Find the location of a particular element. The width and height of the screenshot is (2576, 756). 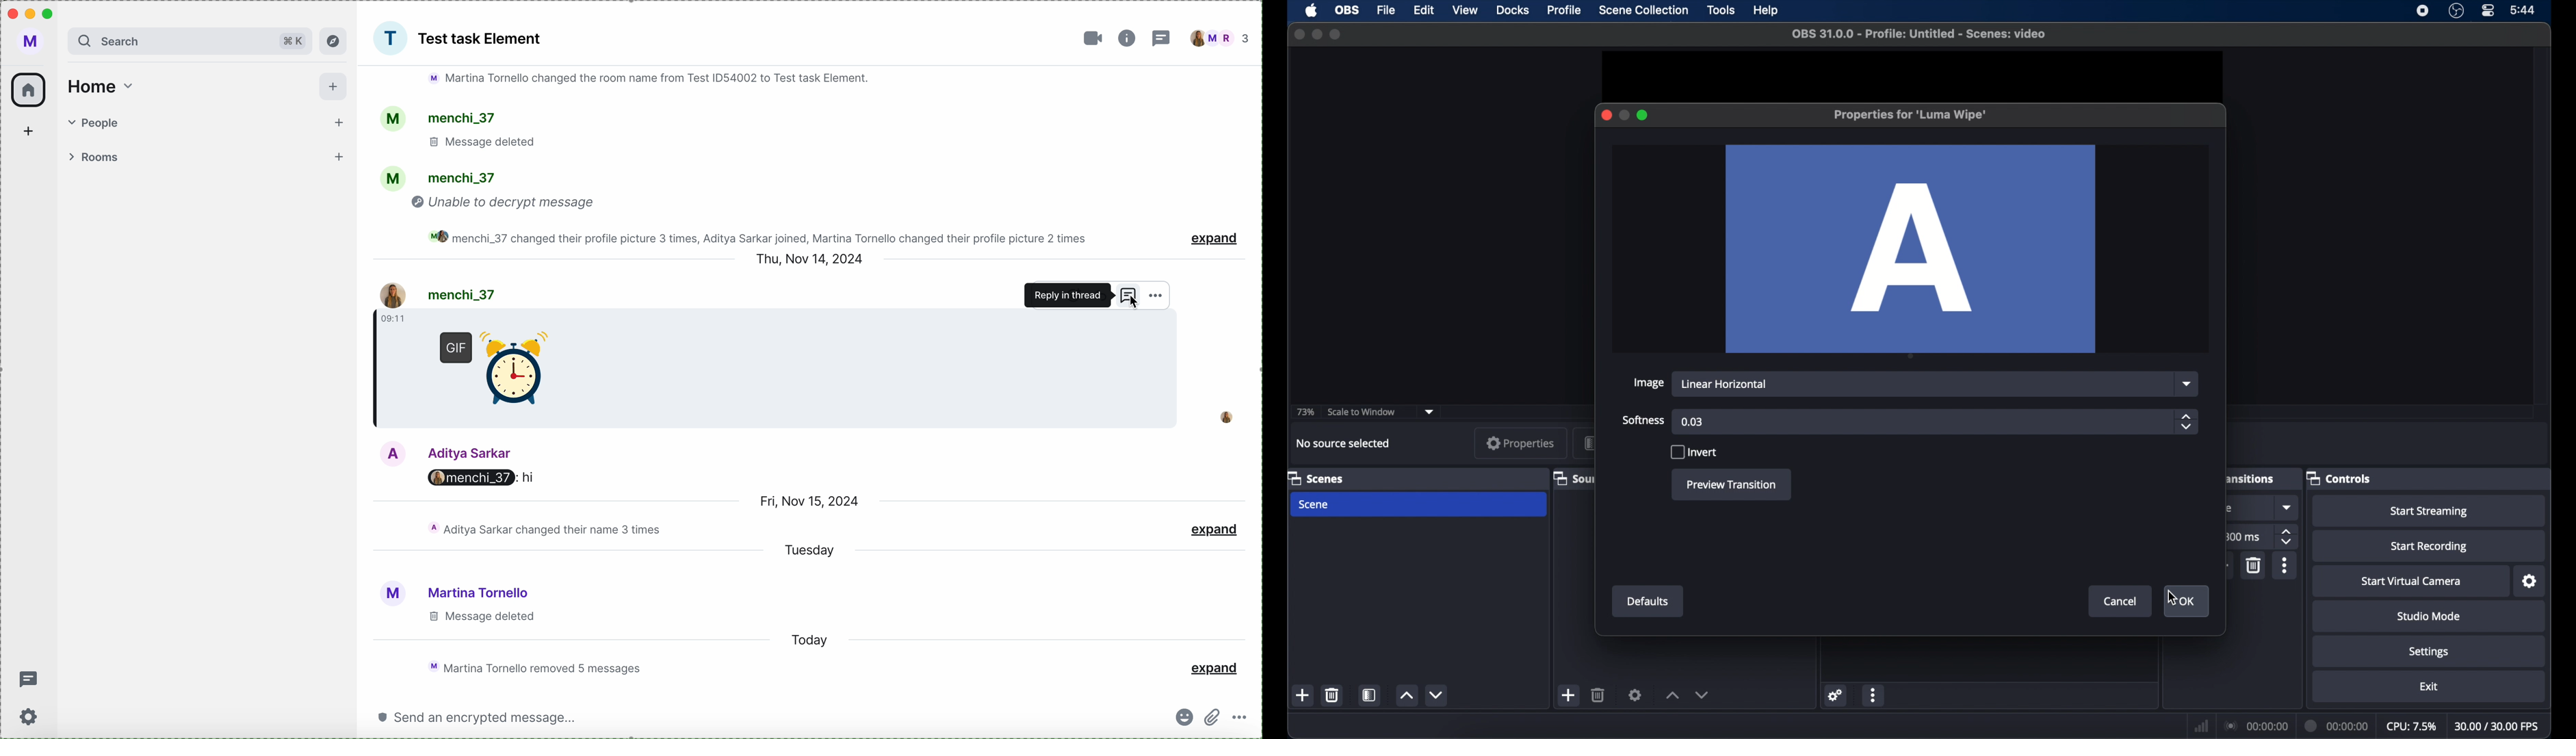

docks is located at coordinates (1513, 11).